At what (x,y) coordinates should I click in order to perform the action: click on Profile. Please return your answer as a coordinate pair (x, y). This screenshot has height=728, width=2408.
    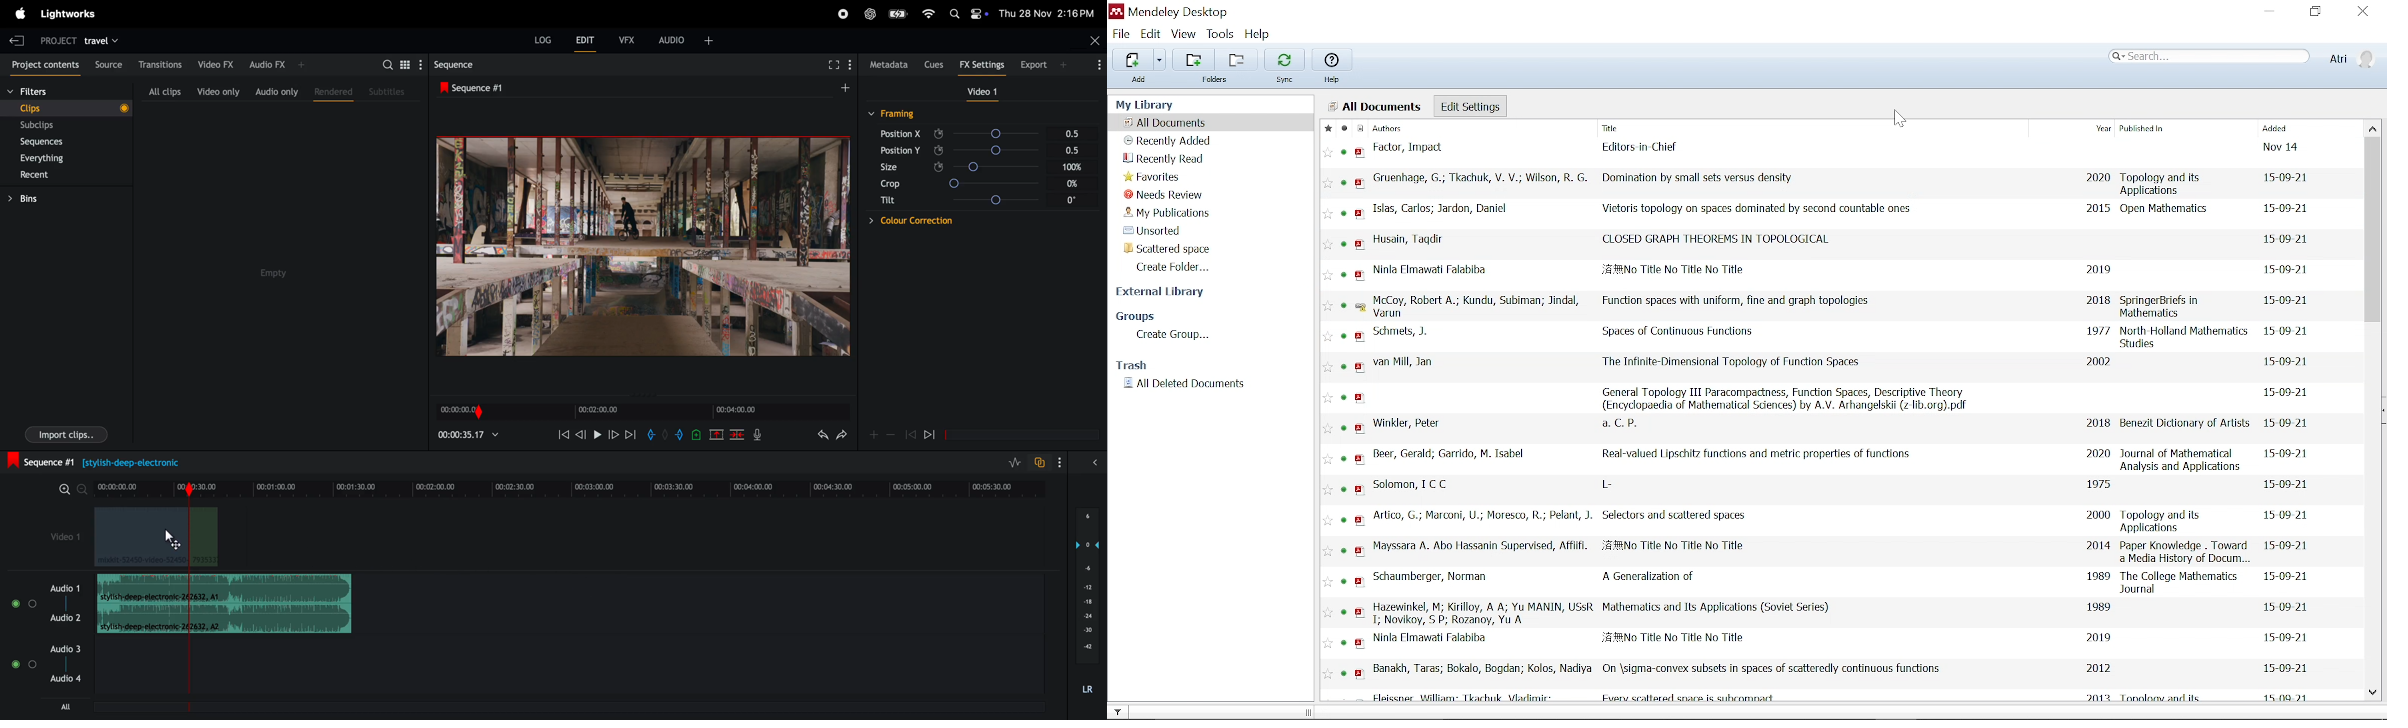
    Looking at the image, I should click on (2350, 58).